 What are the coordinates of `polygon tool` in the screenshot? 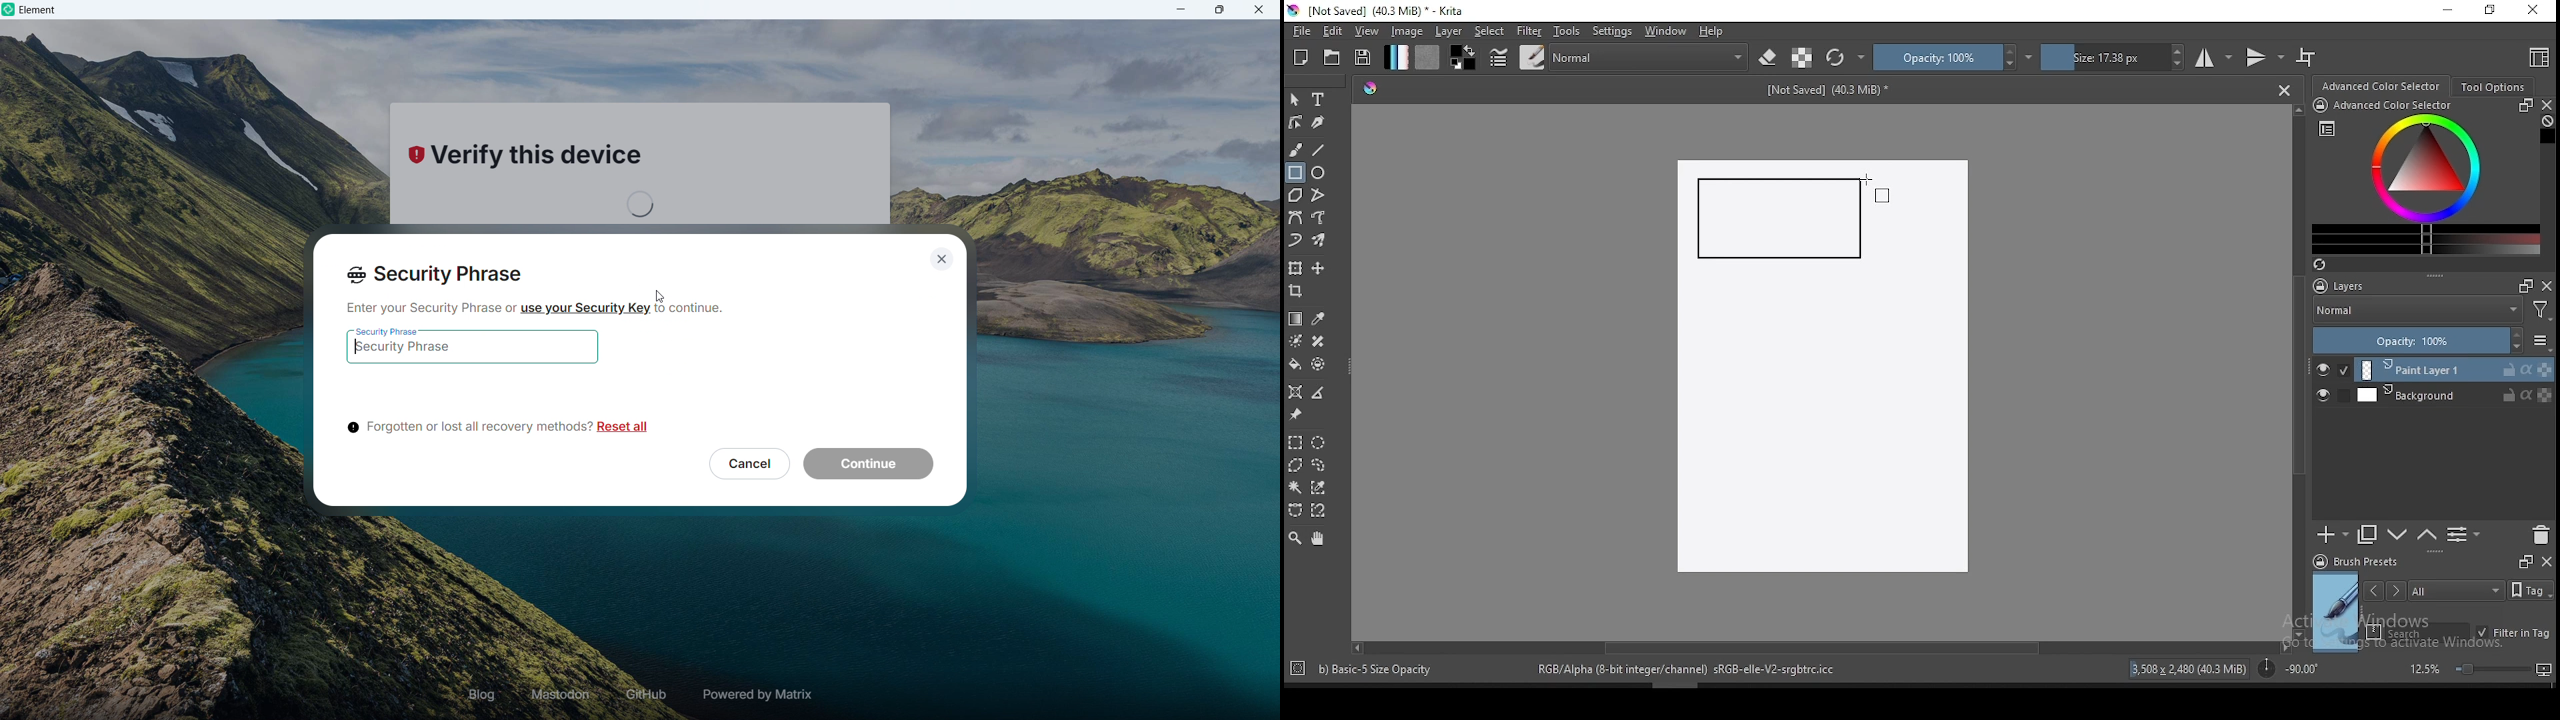 It's located at (1294, 195).